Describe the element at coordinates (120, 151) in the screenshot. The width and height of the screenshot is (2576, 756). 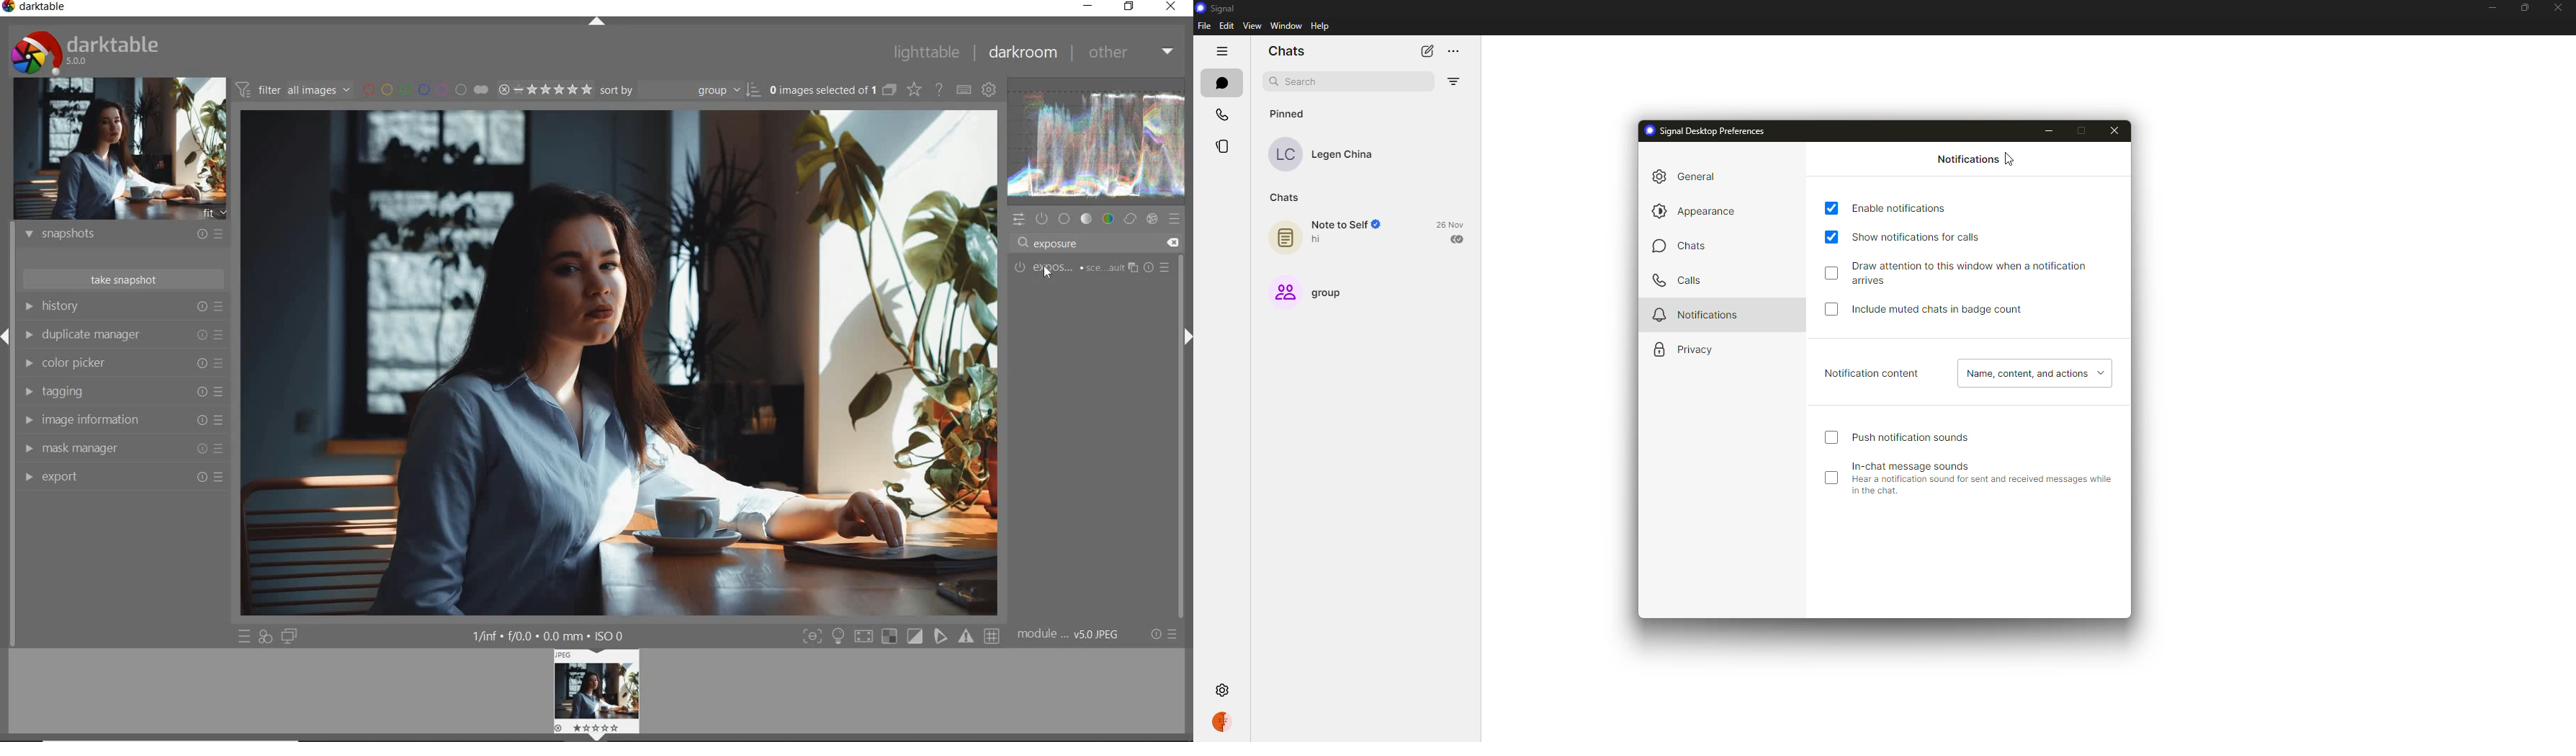
I see `image preview` at that location.